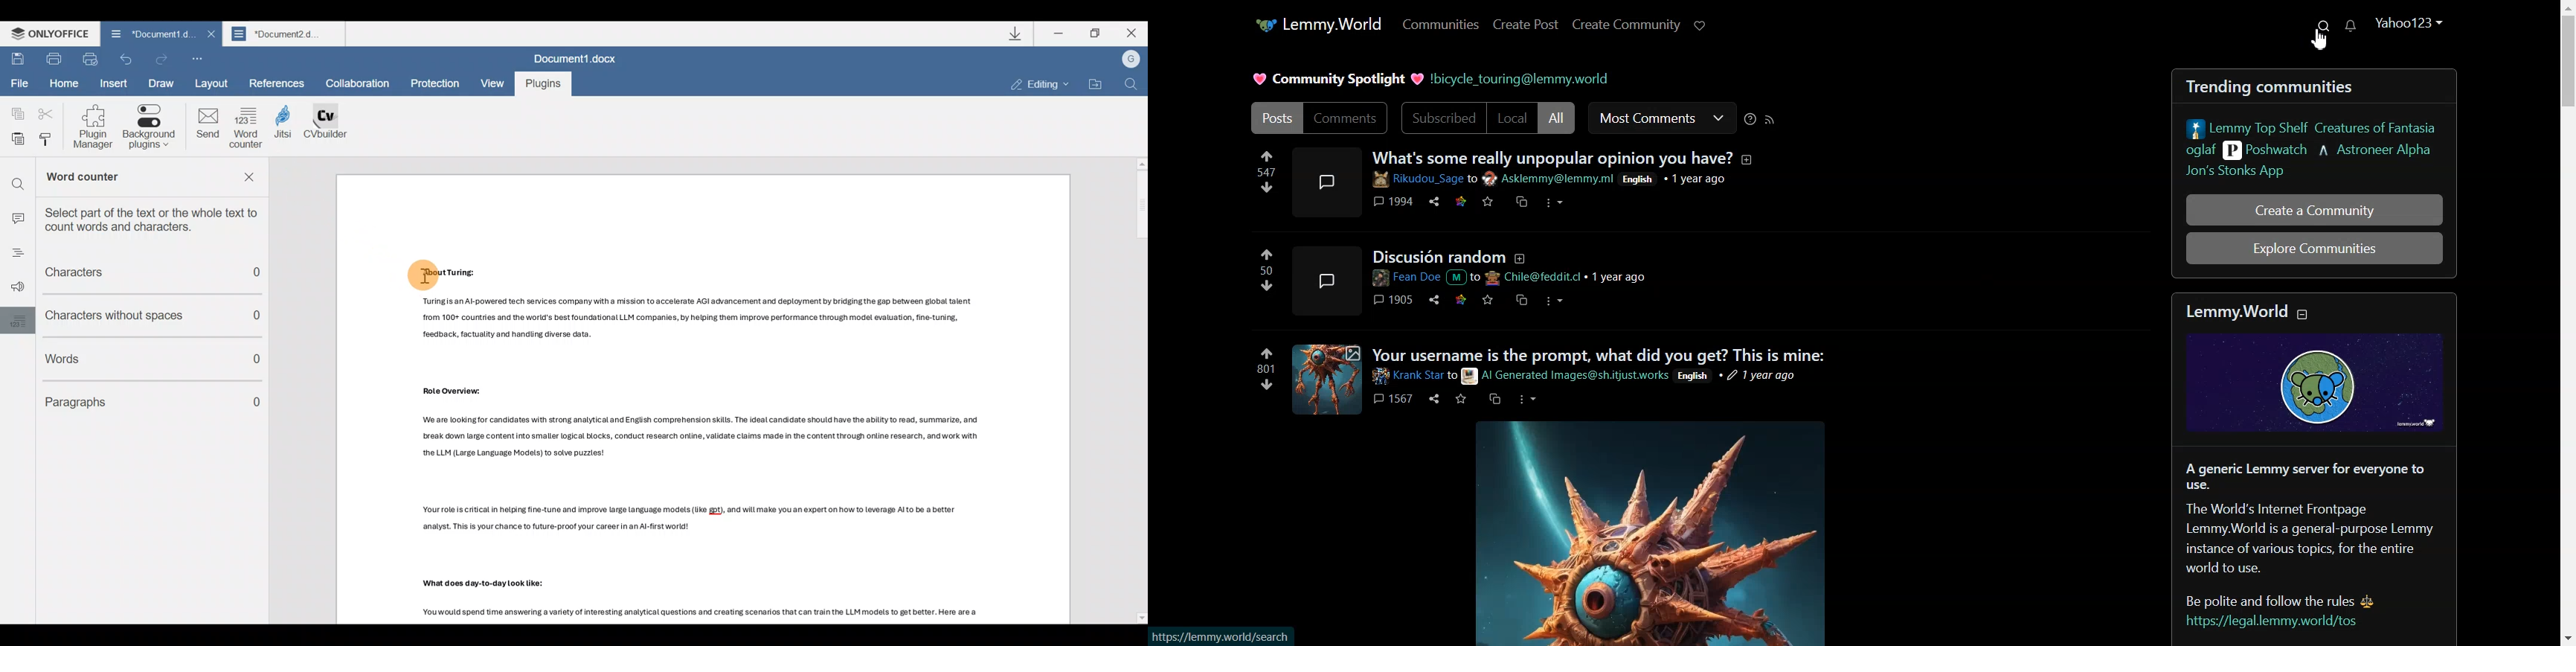  I want to click on Role Overview:

‘We are looking for candidates with strong analytical and English comprehension skills. The ideal candidate should have the ability to read, summarize, and
pra am oe sar gent otc ms iis lc te Ban 1g ear, ert
ne Lrg Longuage ios o steps], so click(713, 426).